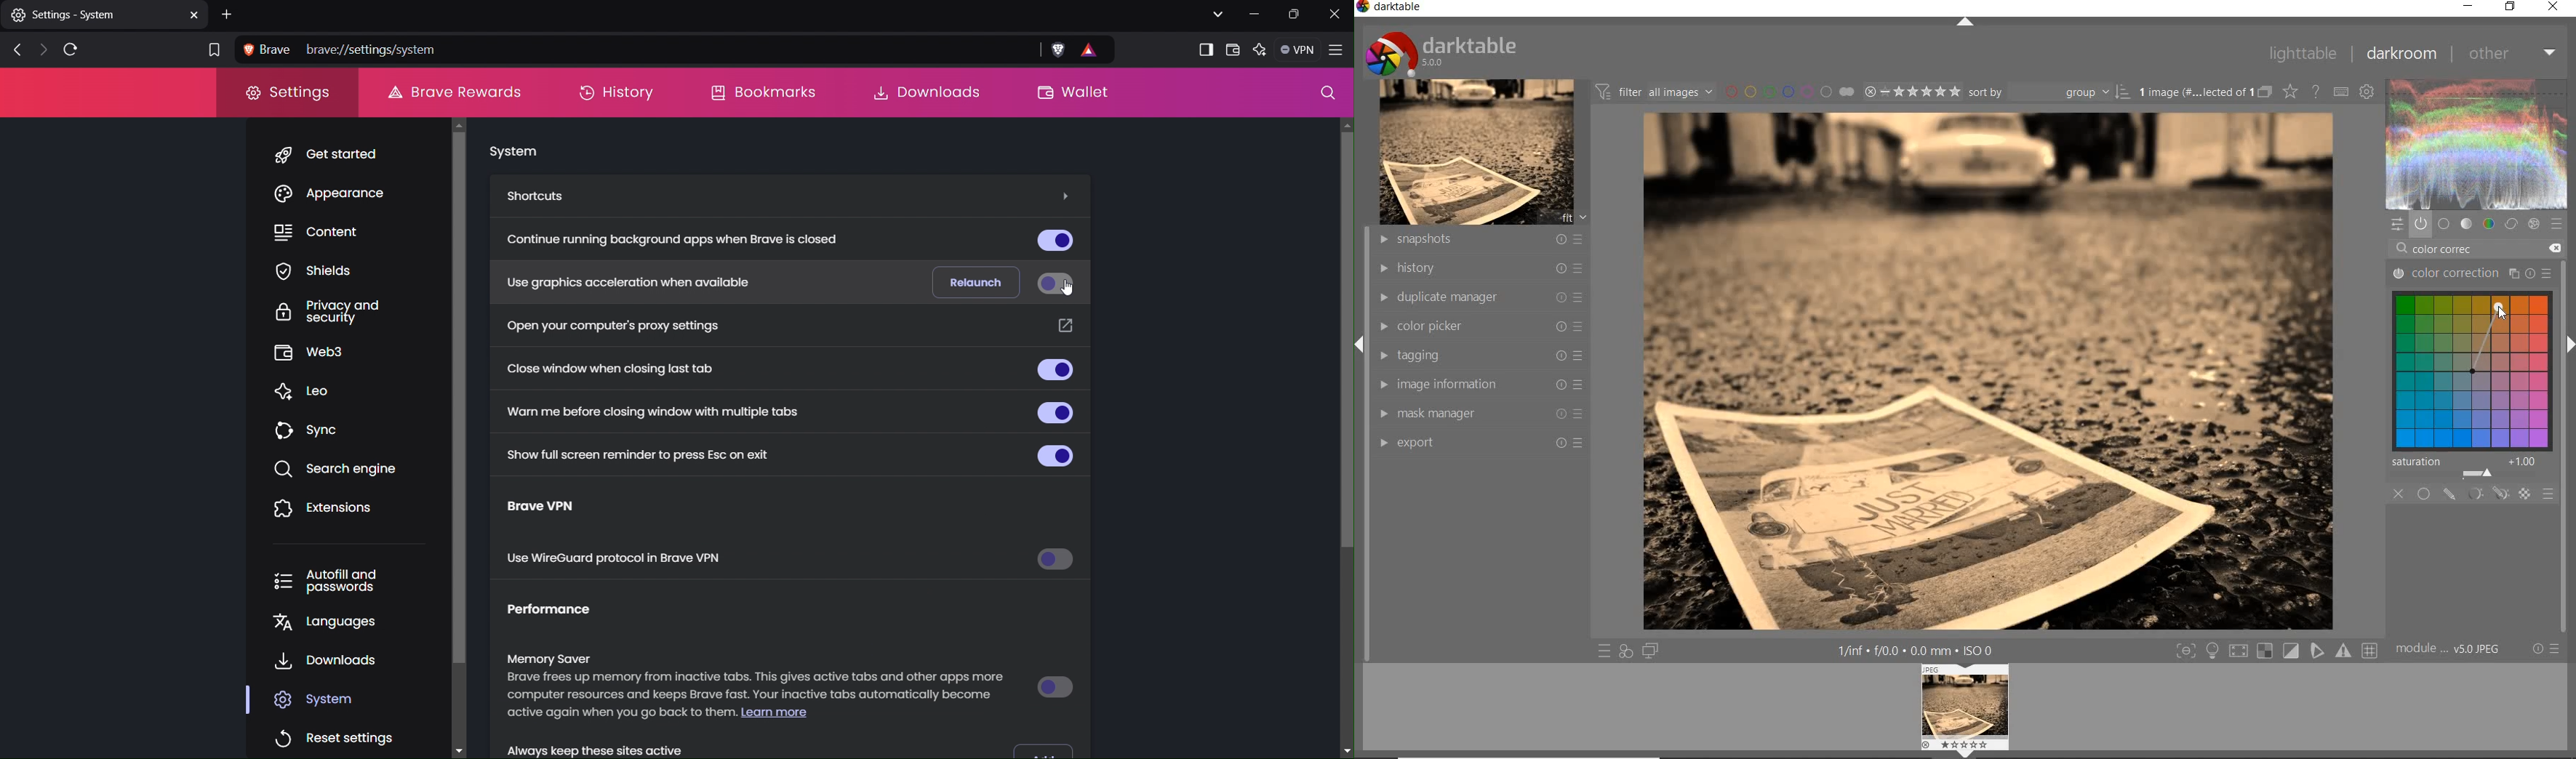  Describe the element at coordinates (2444, 225) in the screenshot. I see `base` at that location.